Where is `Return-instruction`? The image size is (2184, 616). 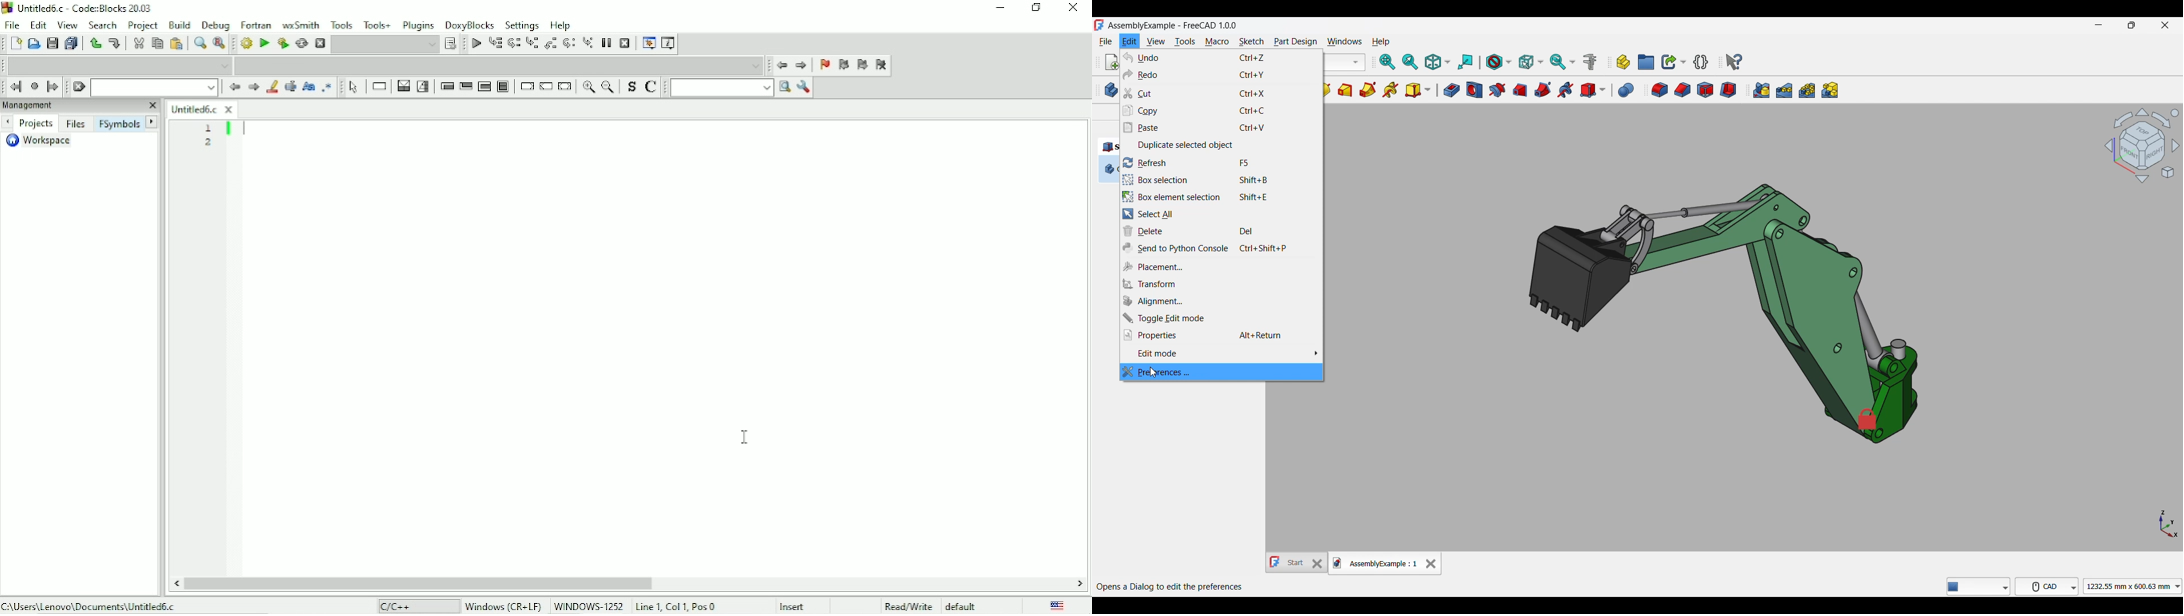
Return-instruction is located at coordinates (566, 86).